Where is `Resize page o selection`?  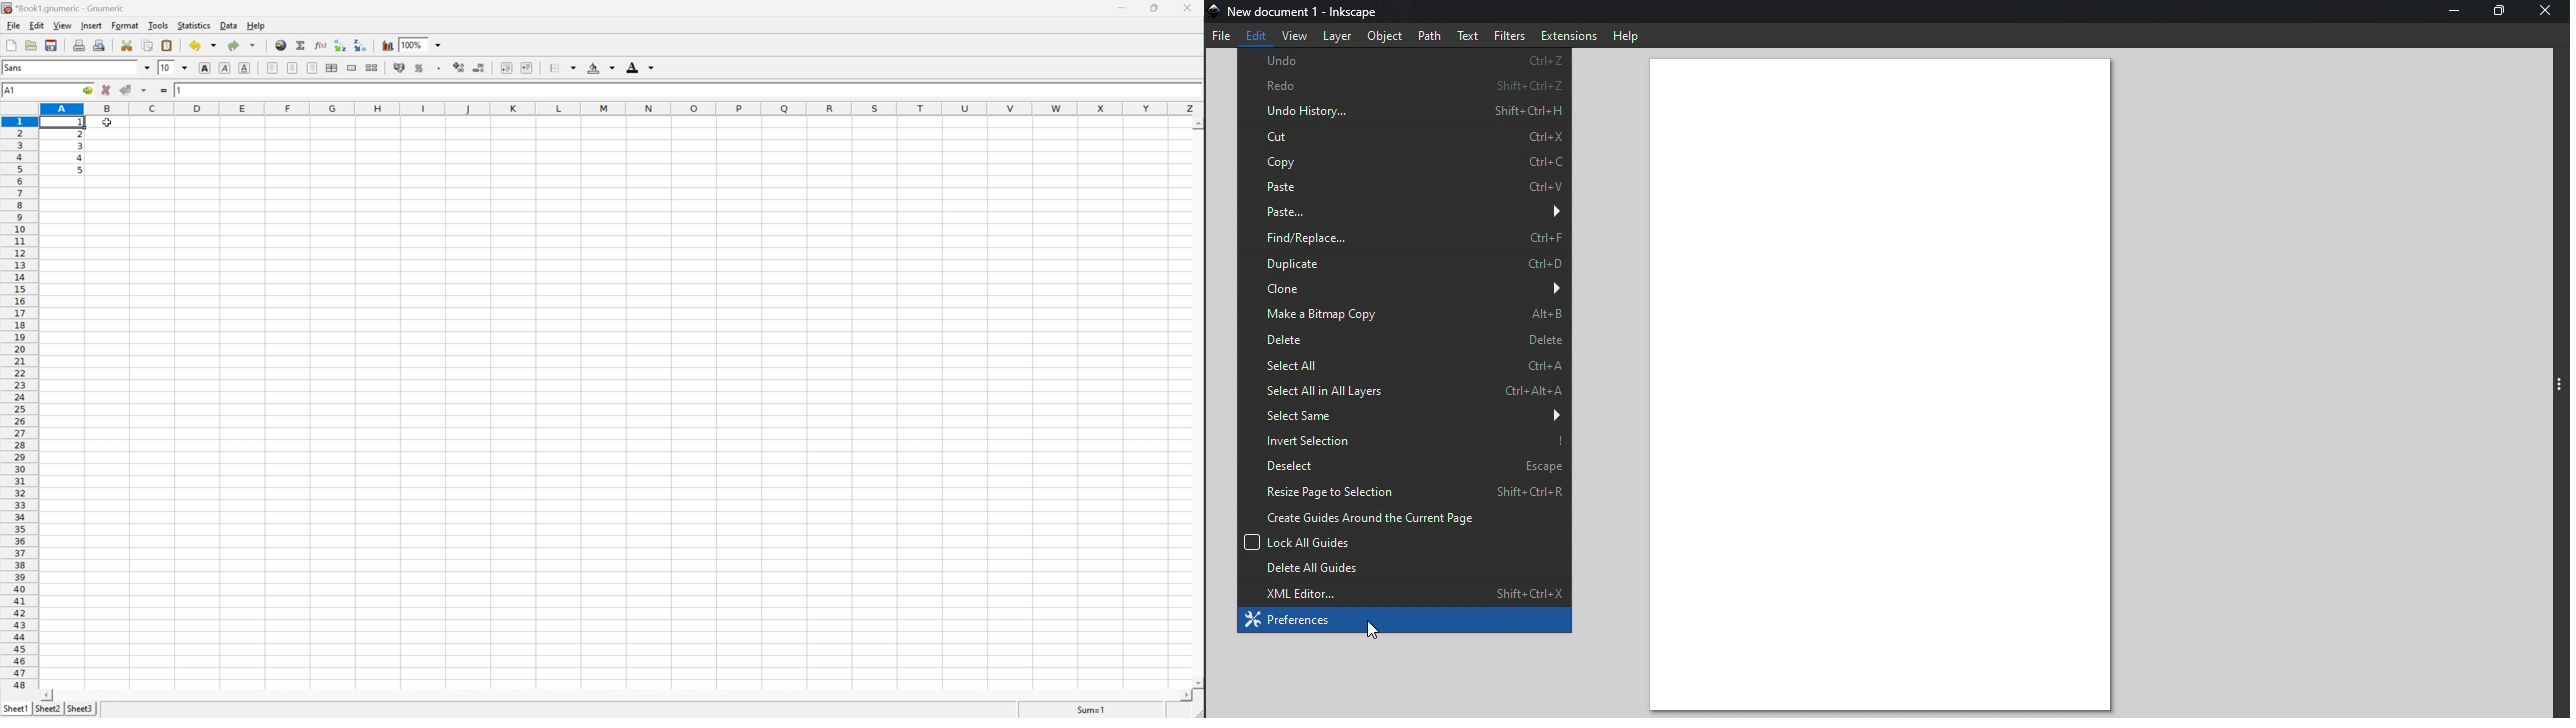 Resize page o selection is located at coordinates (1403, 491).